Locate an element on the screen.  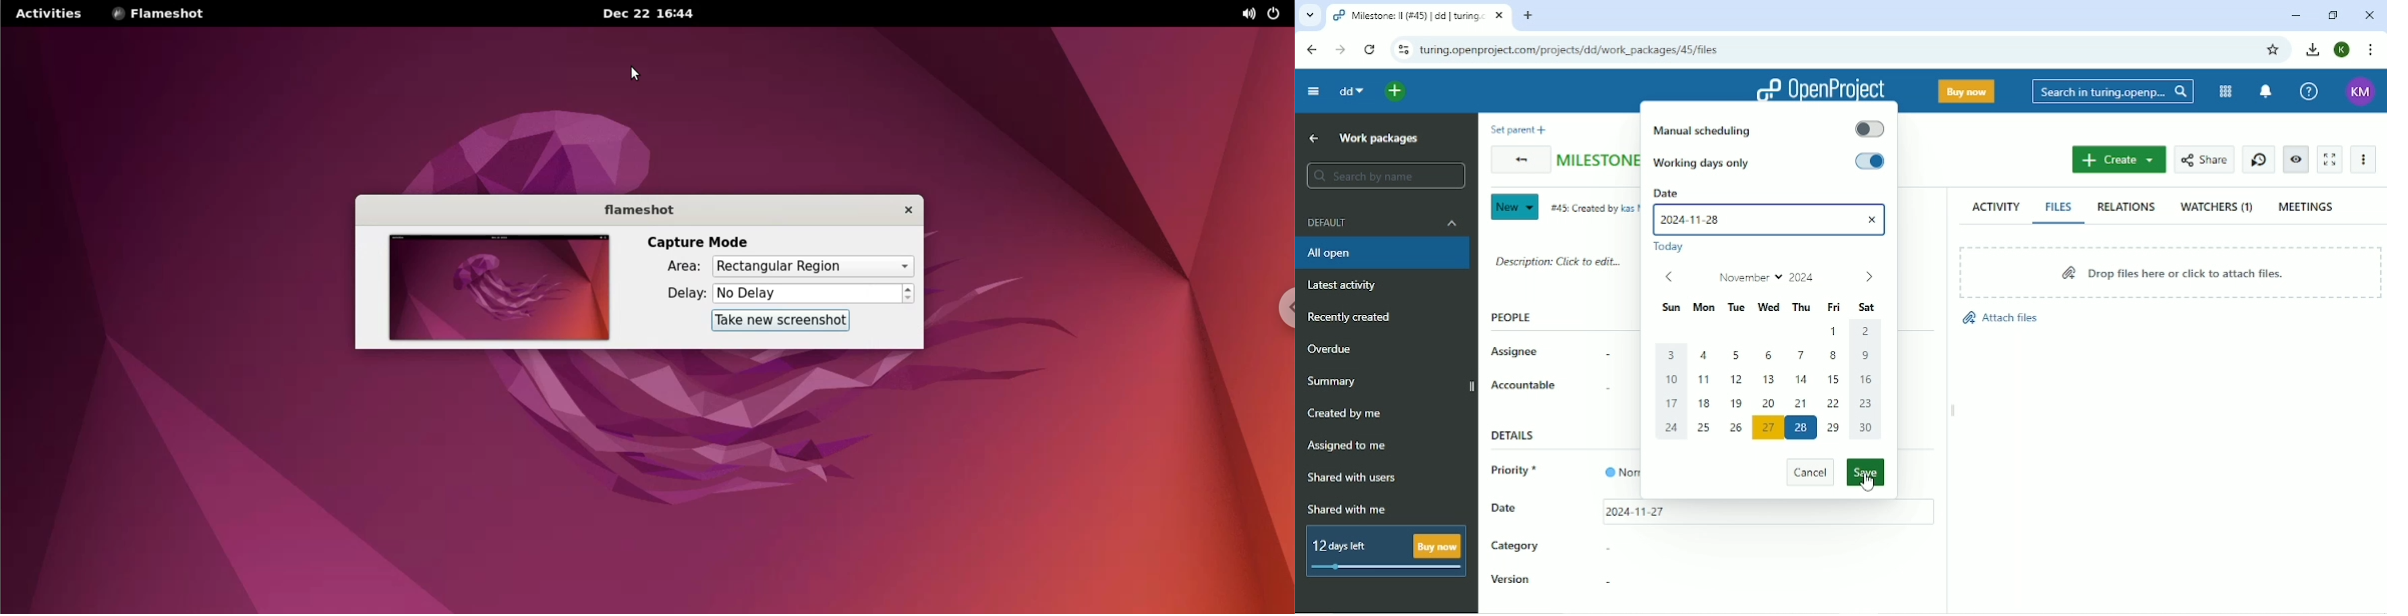
Work packages is located at coordinates (1379, 138).